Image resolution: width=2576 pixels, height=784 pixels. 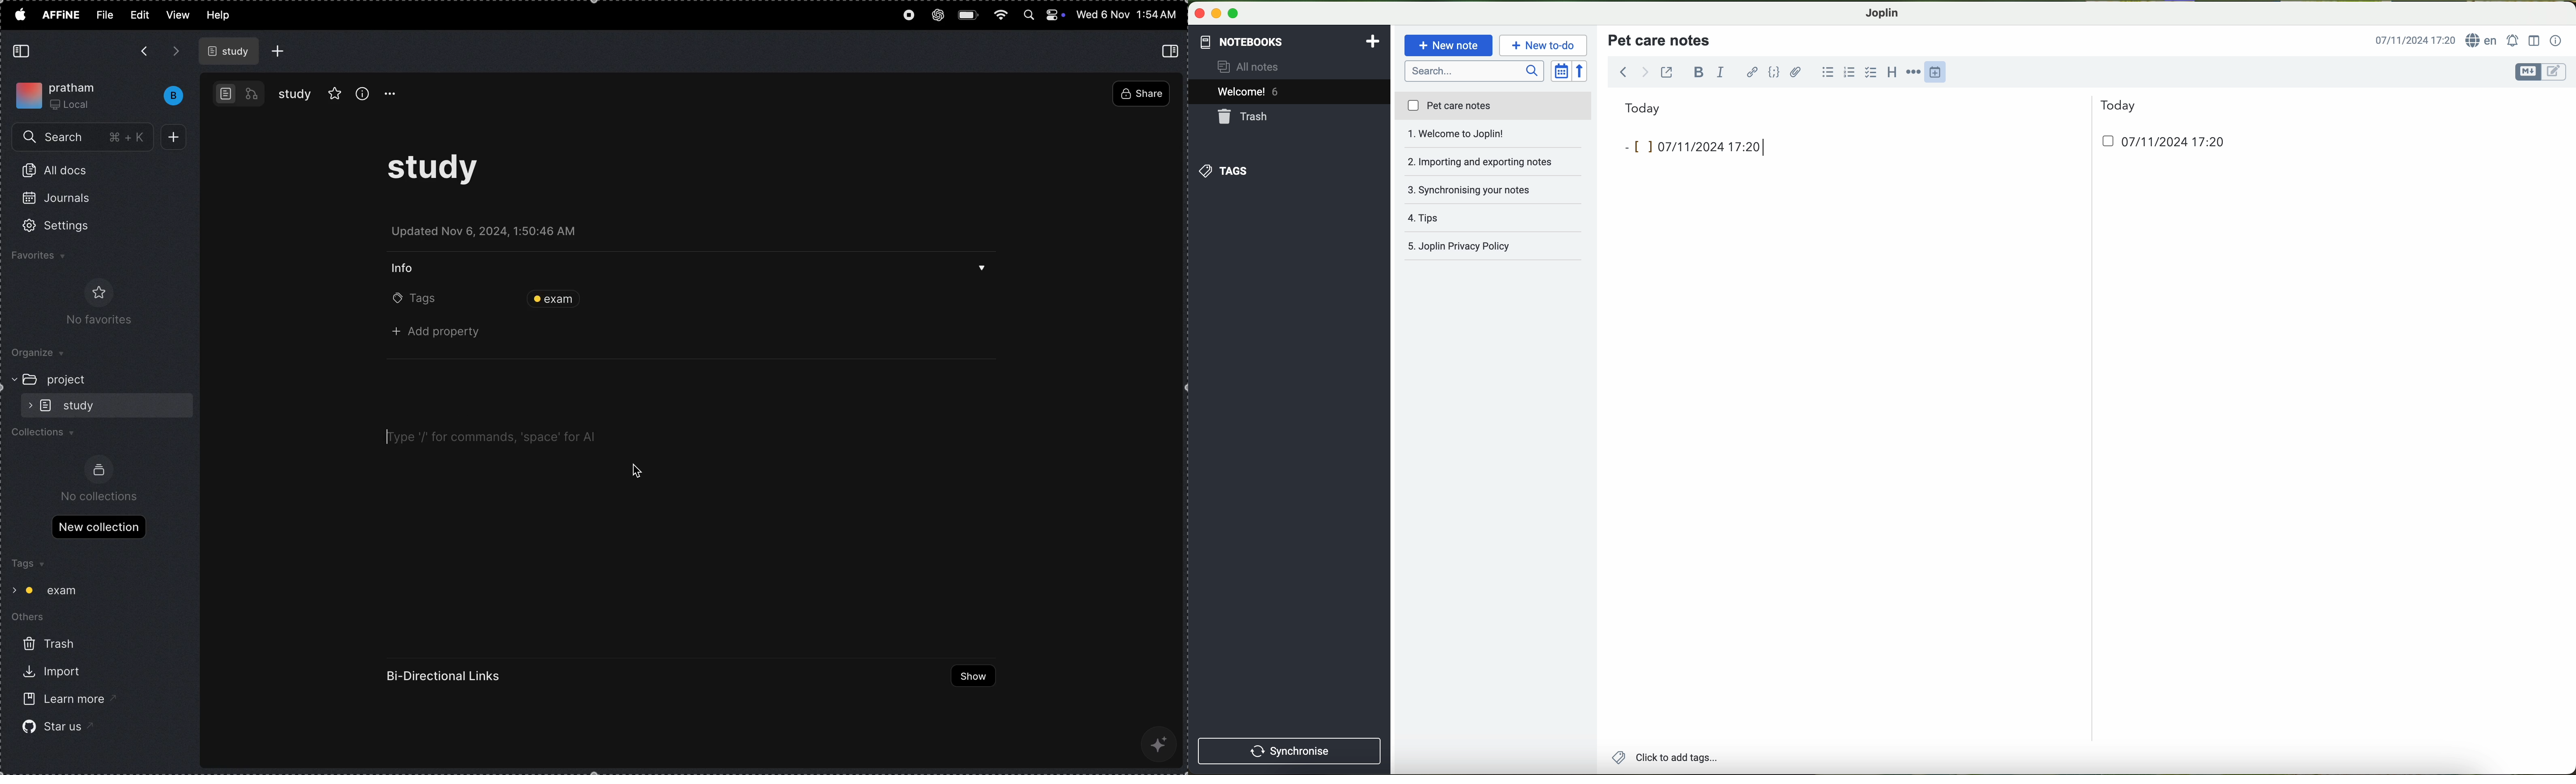 I want to click on synchronising your notes, so click(x=1494, y=163).